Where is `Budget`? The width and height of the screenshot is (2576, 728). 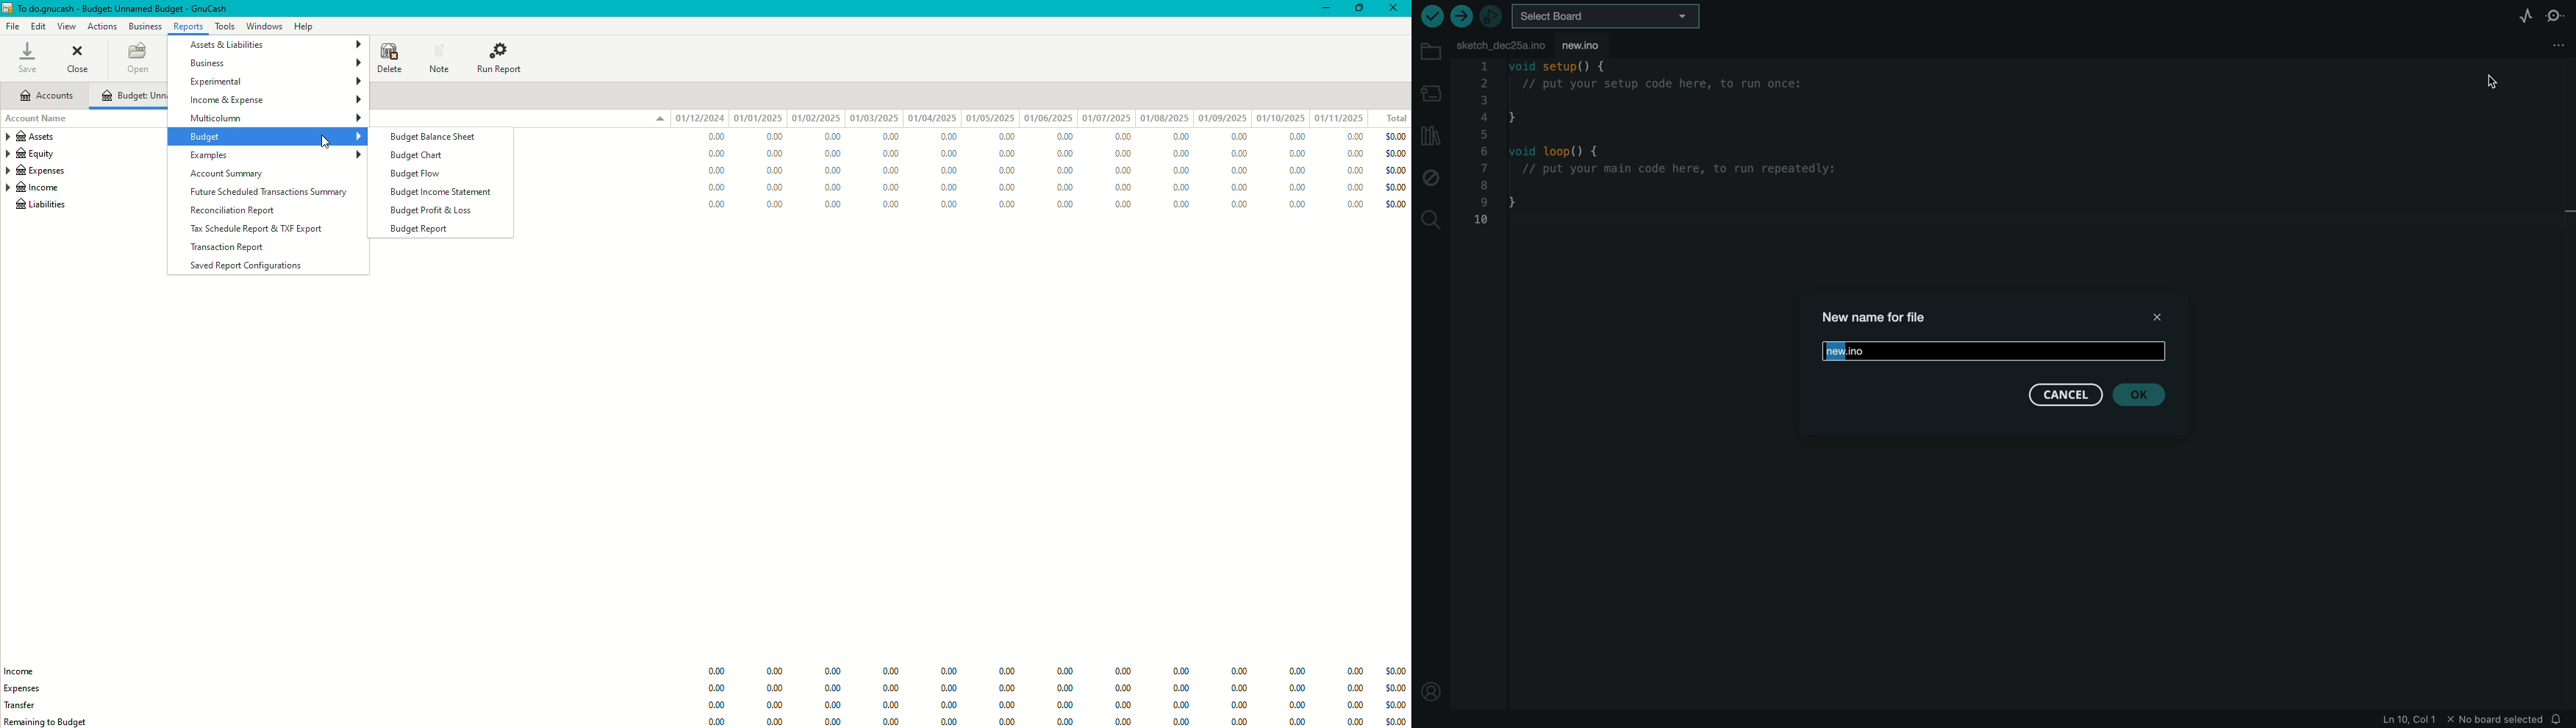 Budget is located at coordinates (278, 137).